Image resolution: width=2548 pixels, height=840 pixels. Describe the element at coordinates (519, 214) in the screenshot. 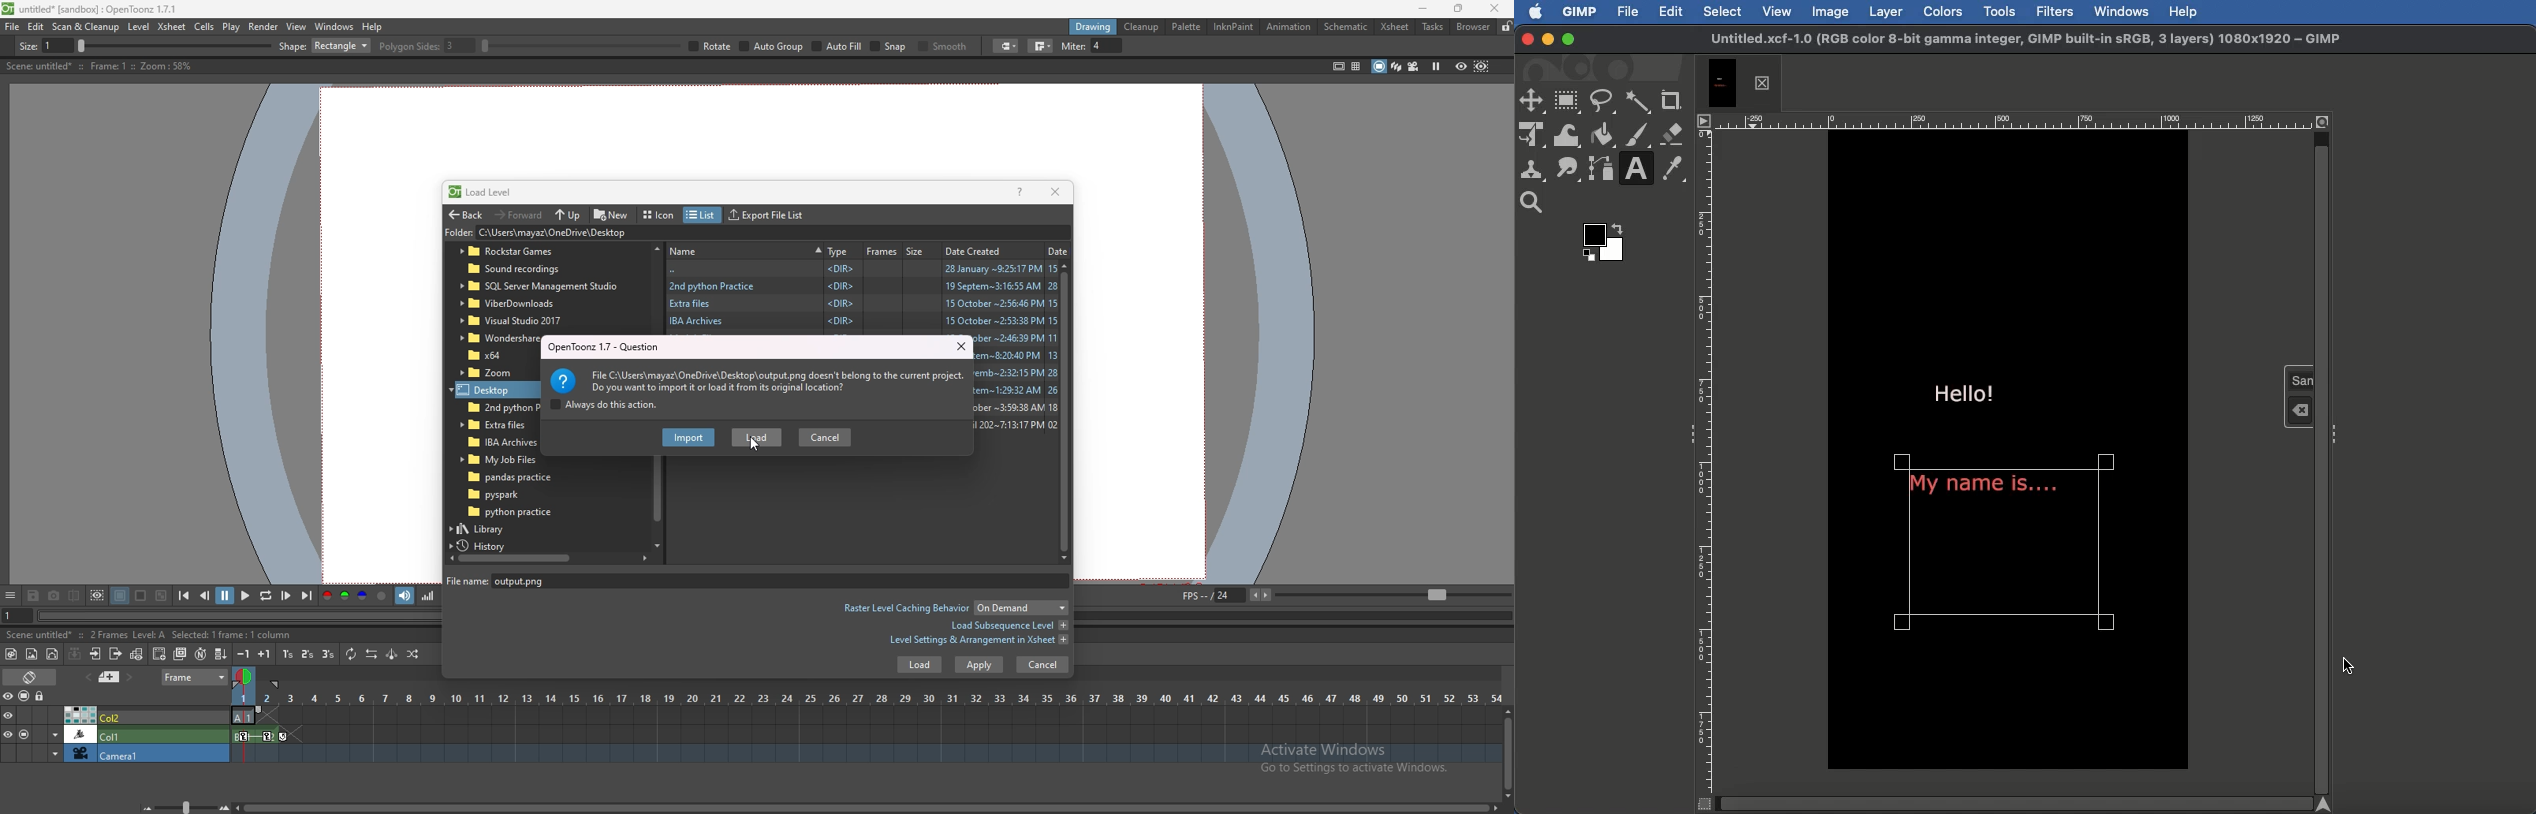

I see `forward` at that location.